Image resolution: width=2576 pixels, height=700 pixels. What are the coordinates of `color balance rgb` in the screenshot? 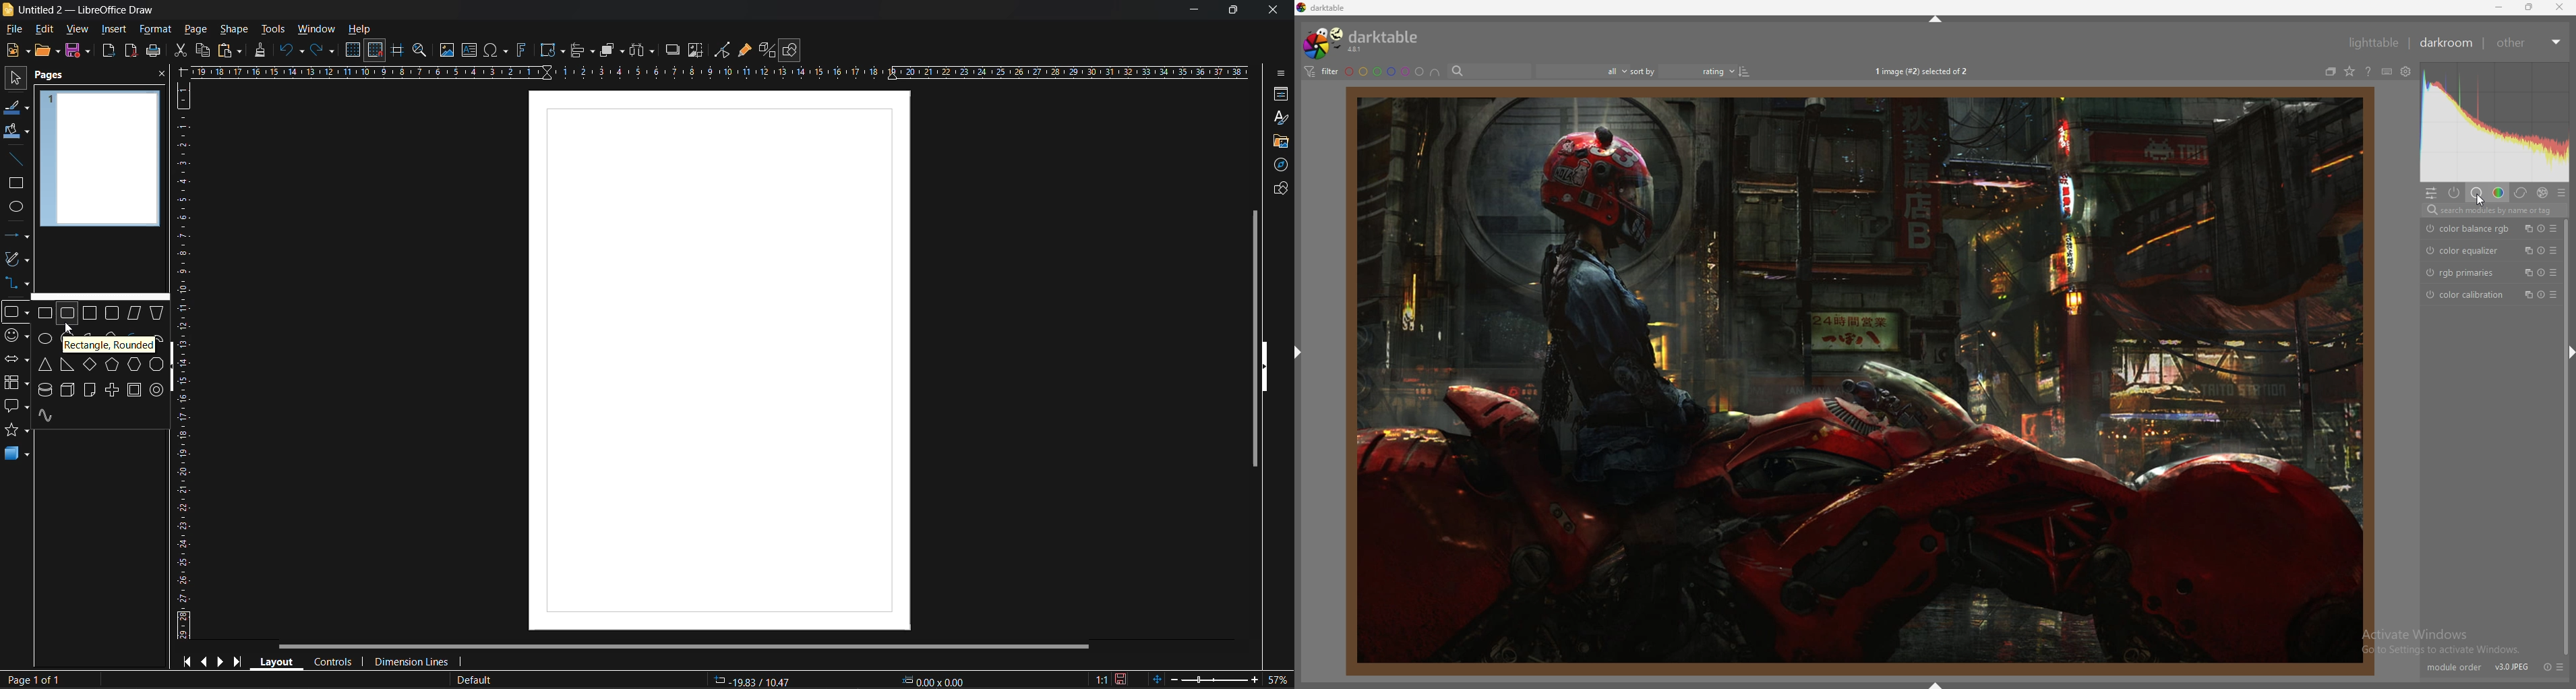 It's located at (2467, 229).